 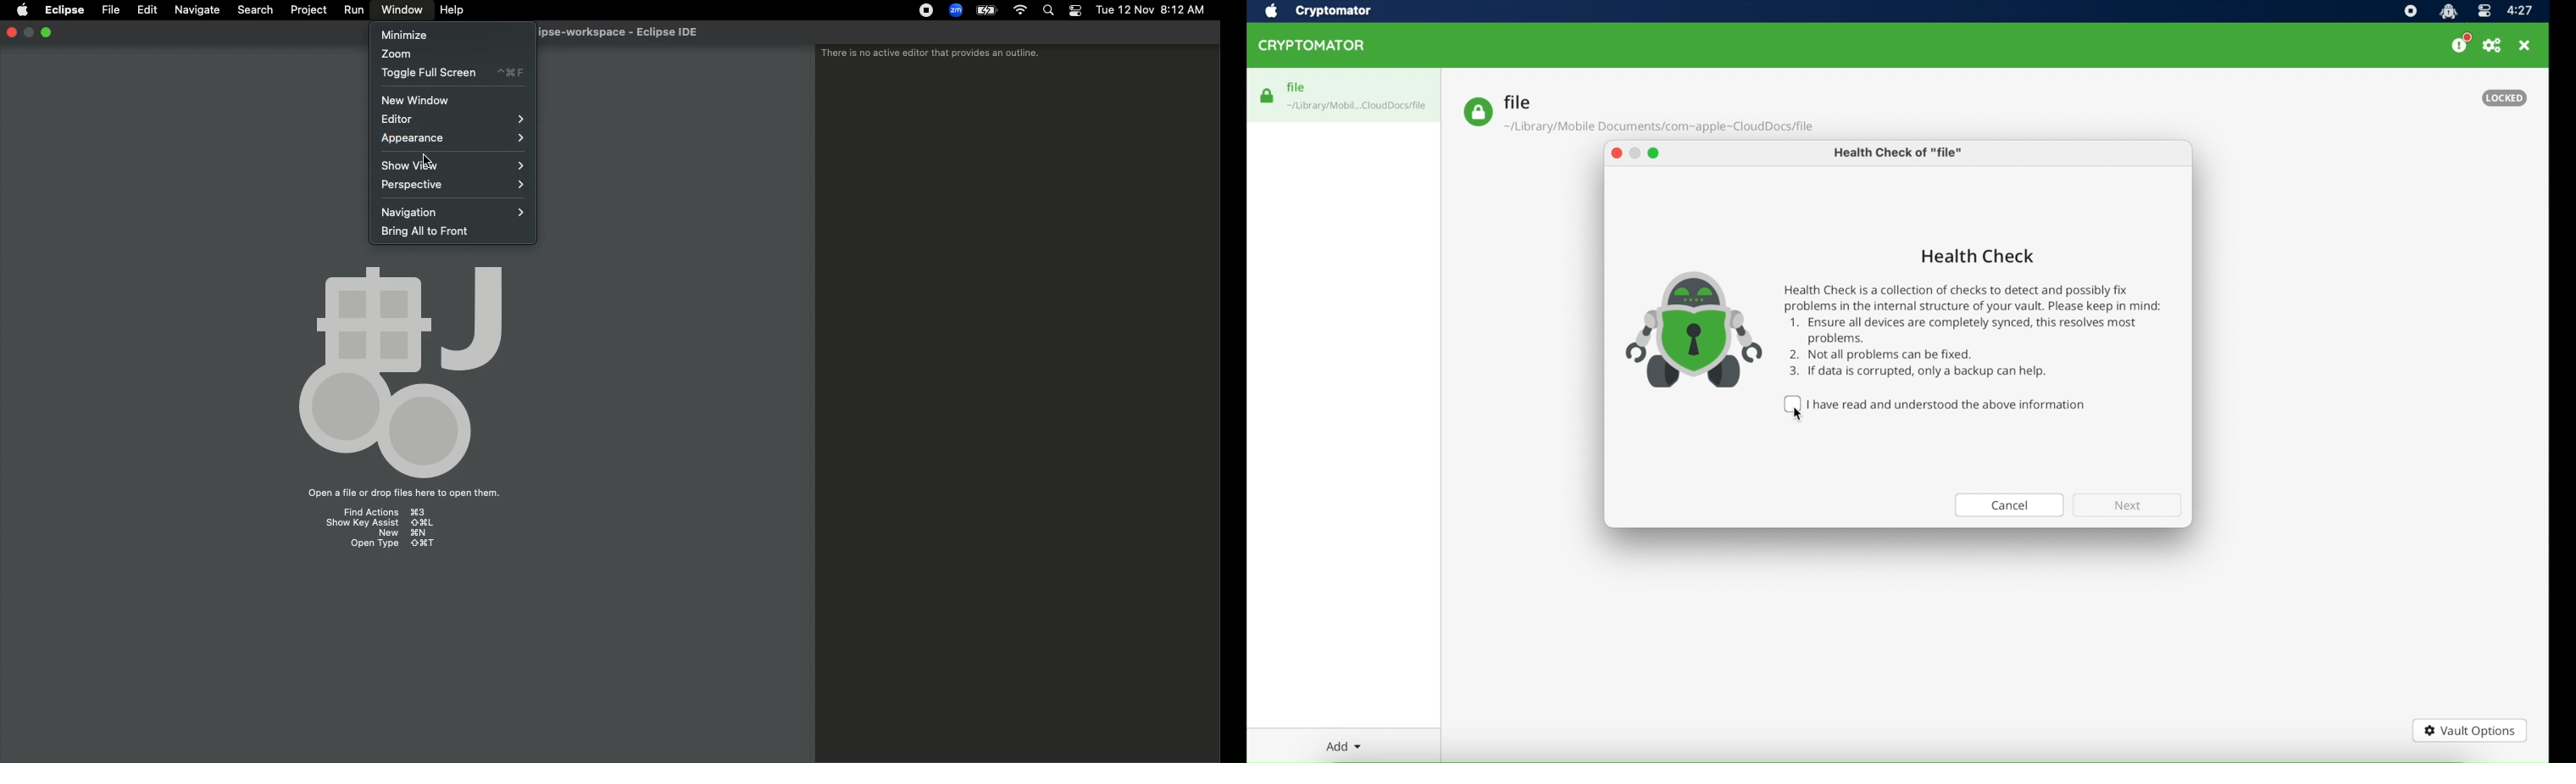 I want to click on Date/time, so click(x=1150, y=9).